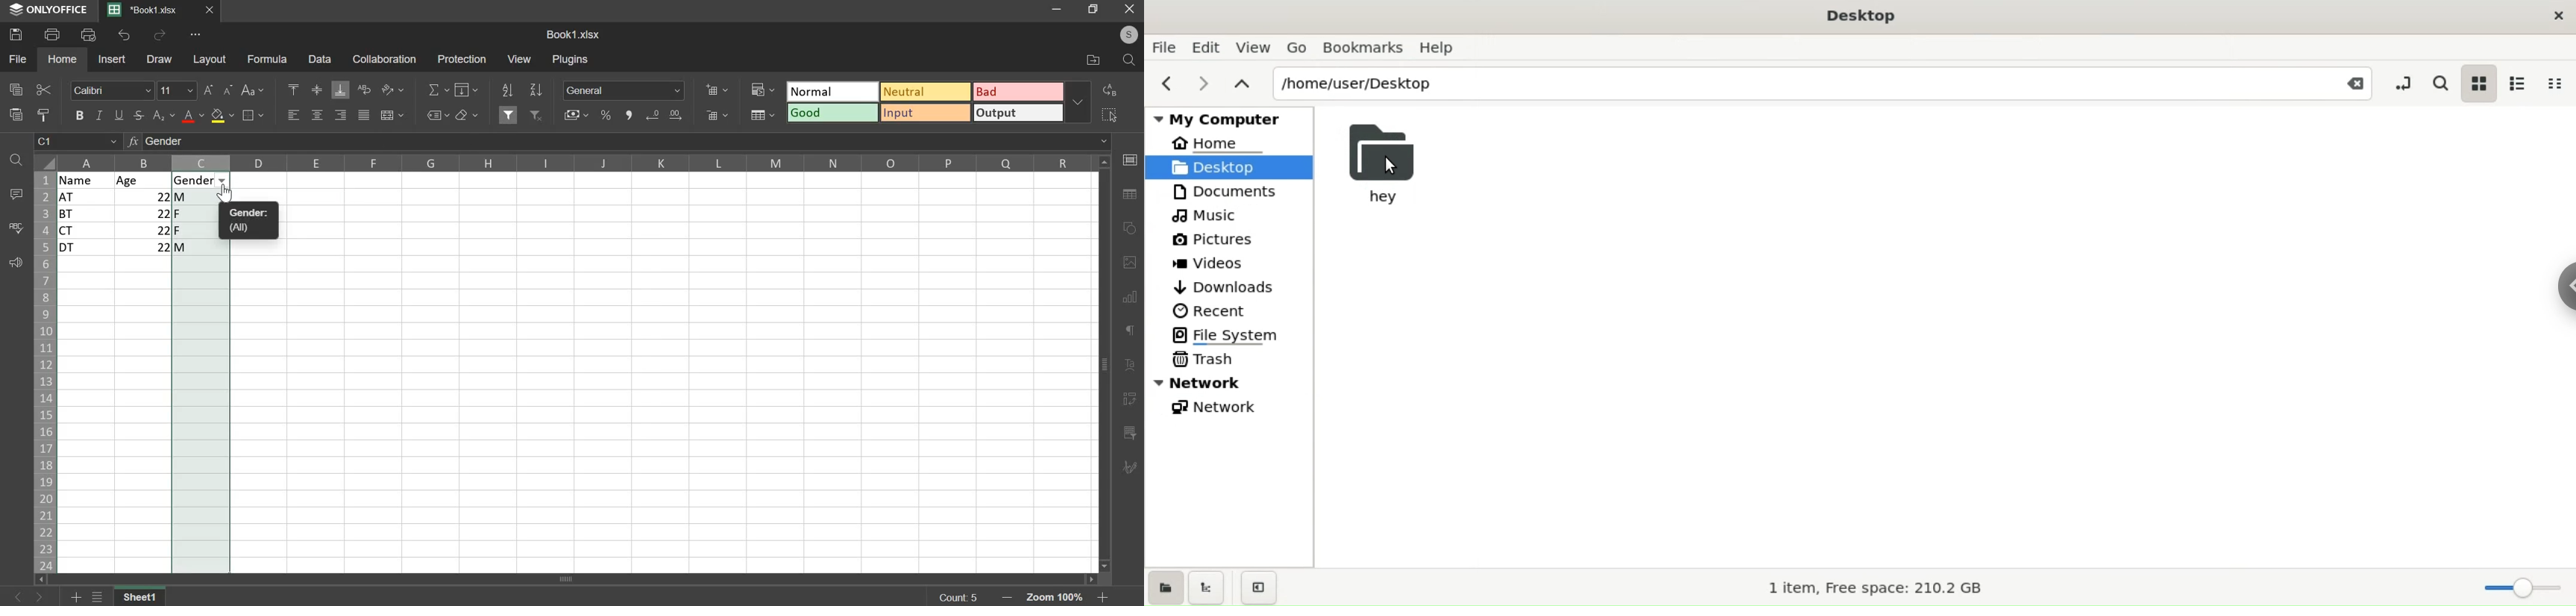 This screenshot has height=616, width=2576. I want to click on Network, so click(1216, 407).